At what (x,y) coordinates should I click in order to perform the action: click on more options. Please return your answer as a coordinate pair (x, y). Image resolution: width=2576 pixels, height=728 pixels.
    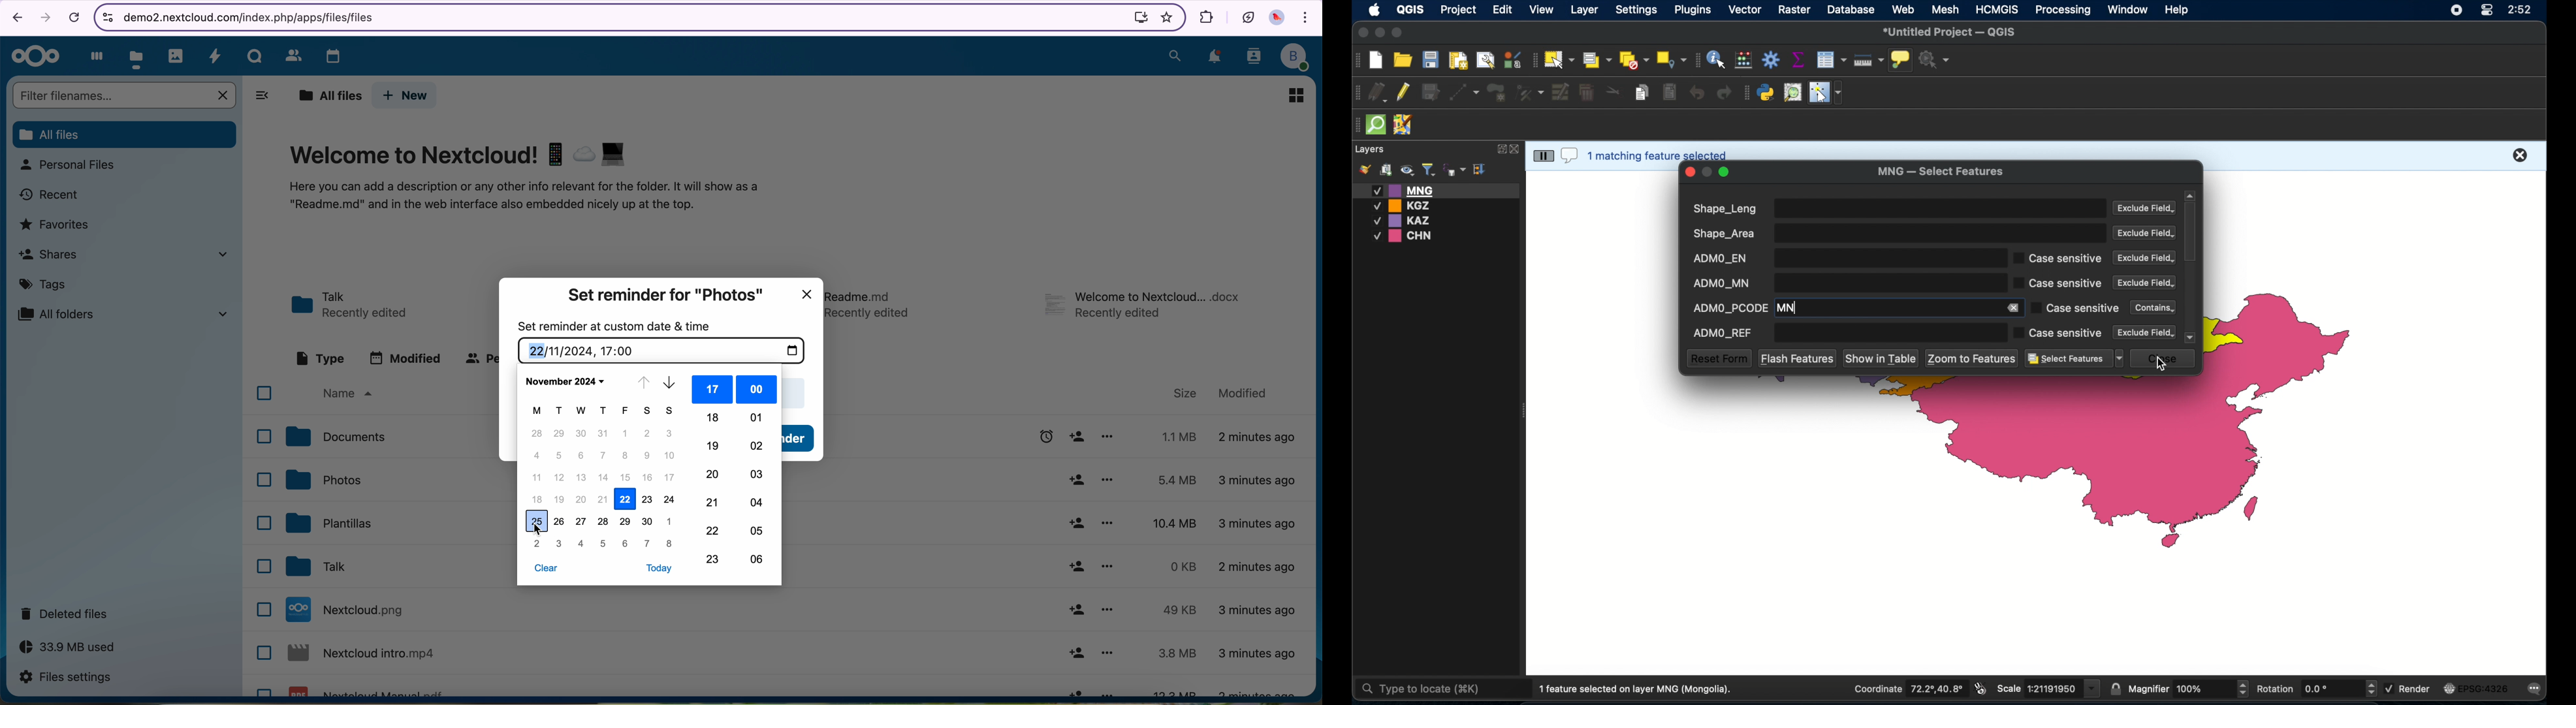
    Looking at the image, I should click on (1107, 655).